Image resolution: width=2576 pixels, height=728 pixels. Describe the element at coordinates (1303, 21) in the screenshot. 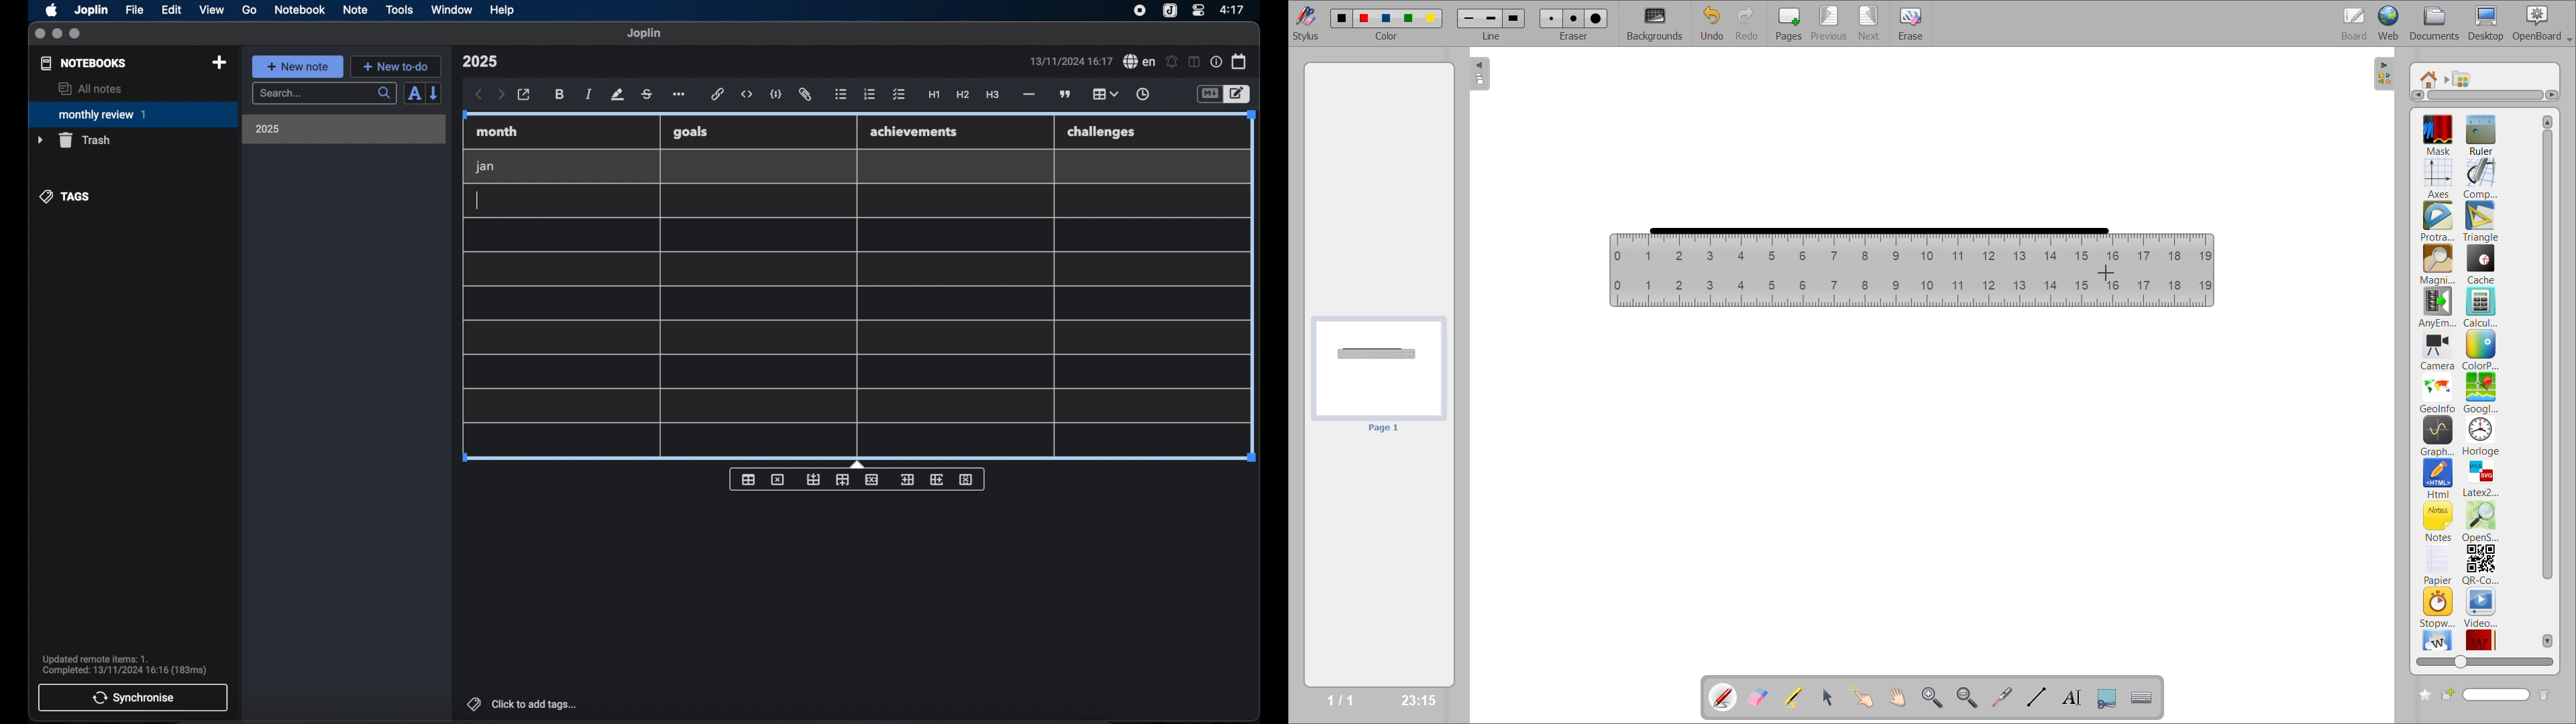

I see `stylus` at that location.